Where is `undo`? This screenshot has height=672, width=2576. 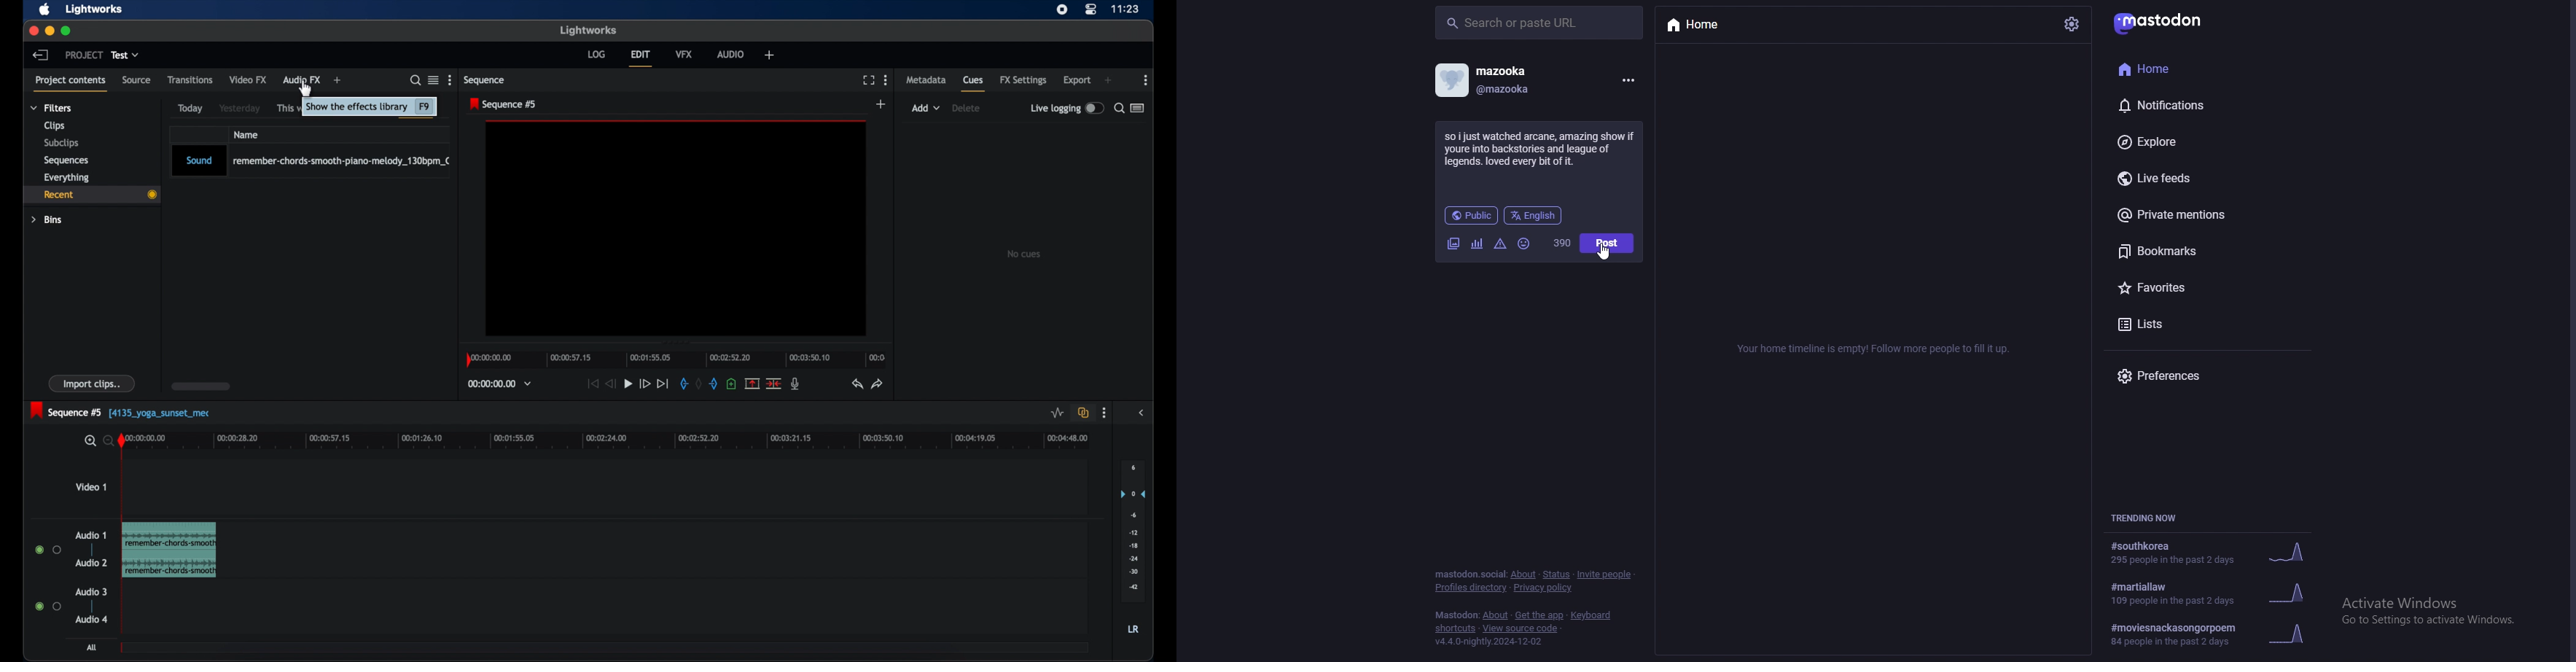 undo is located at coordinates (856, 384).